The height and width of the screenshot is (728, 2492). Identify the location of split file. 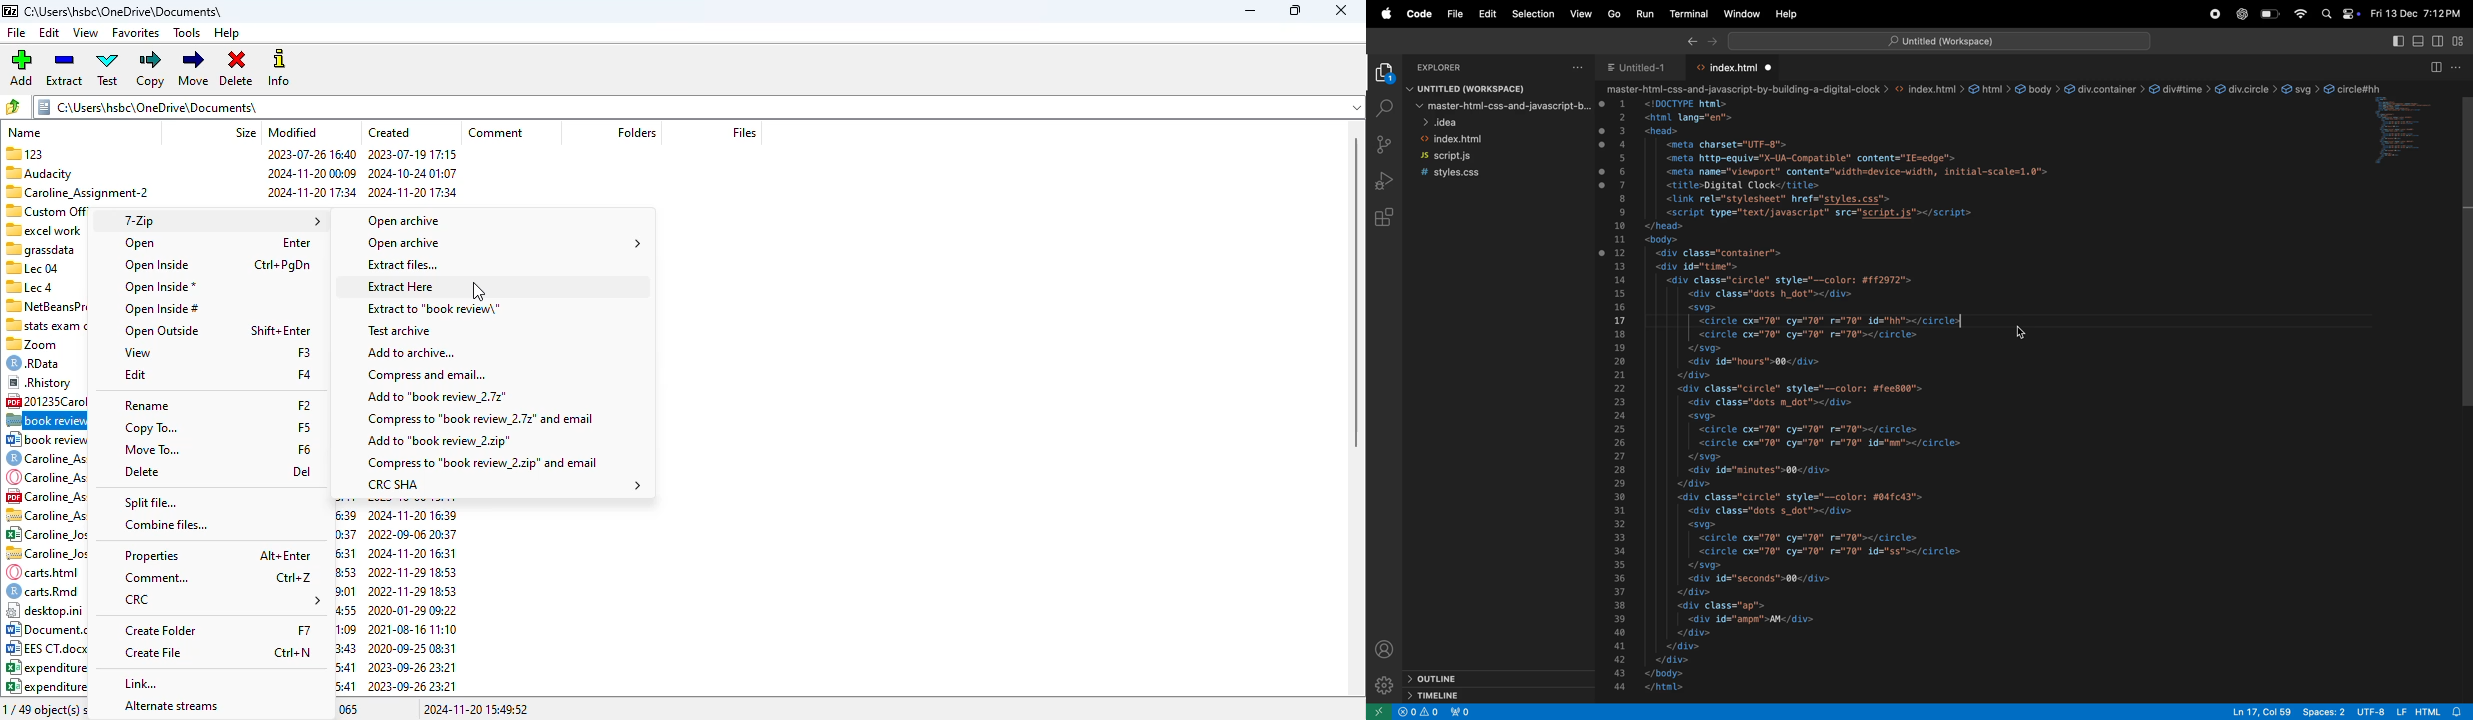
(149, 502).